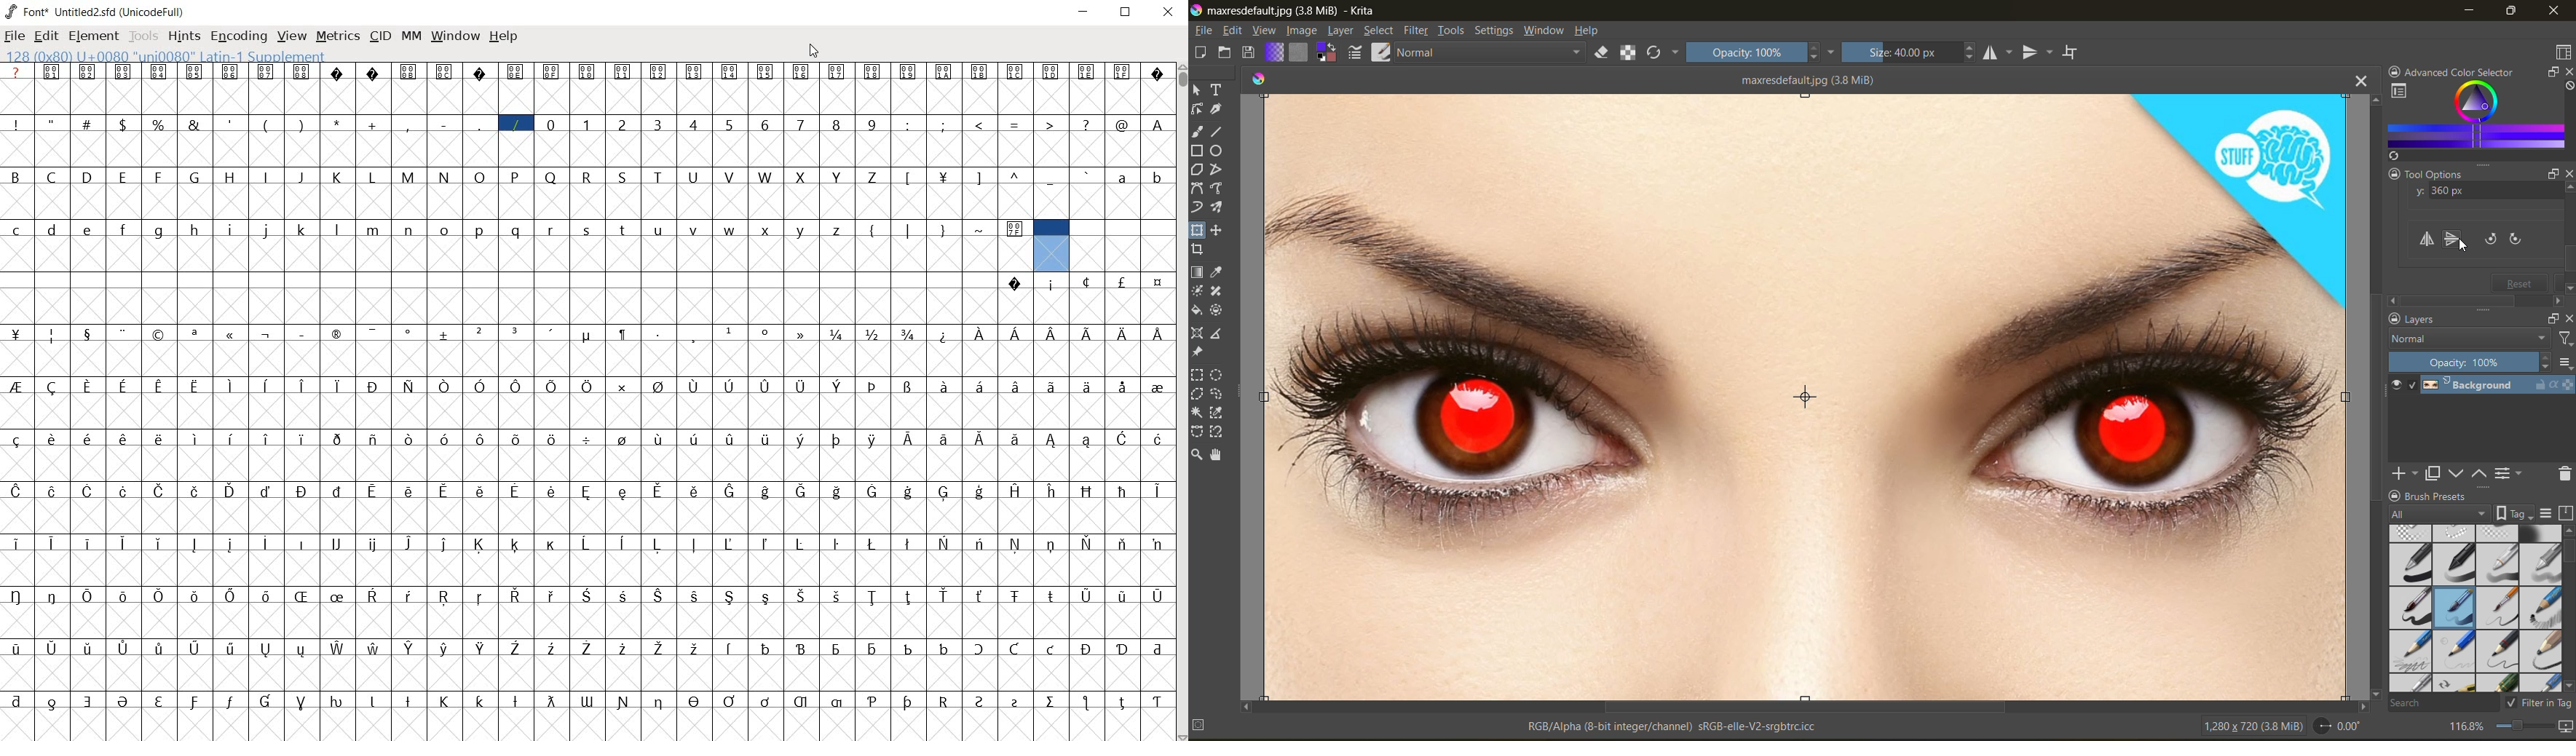 The width and height of the screenshot is (2576, 756). Describe the element at coordinates (552, 175) in the screenshot. I see `Q` at that location.